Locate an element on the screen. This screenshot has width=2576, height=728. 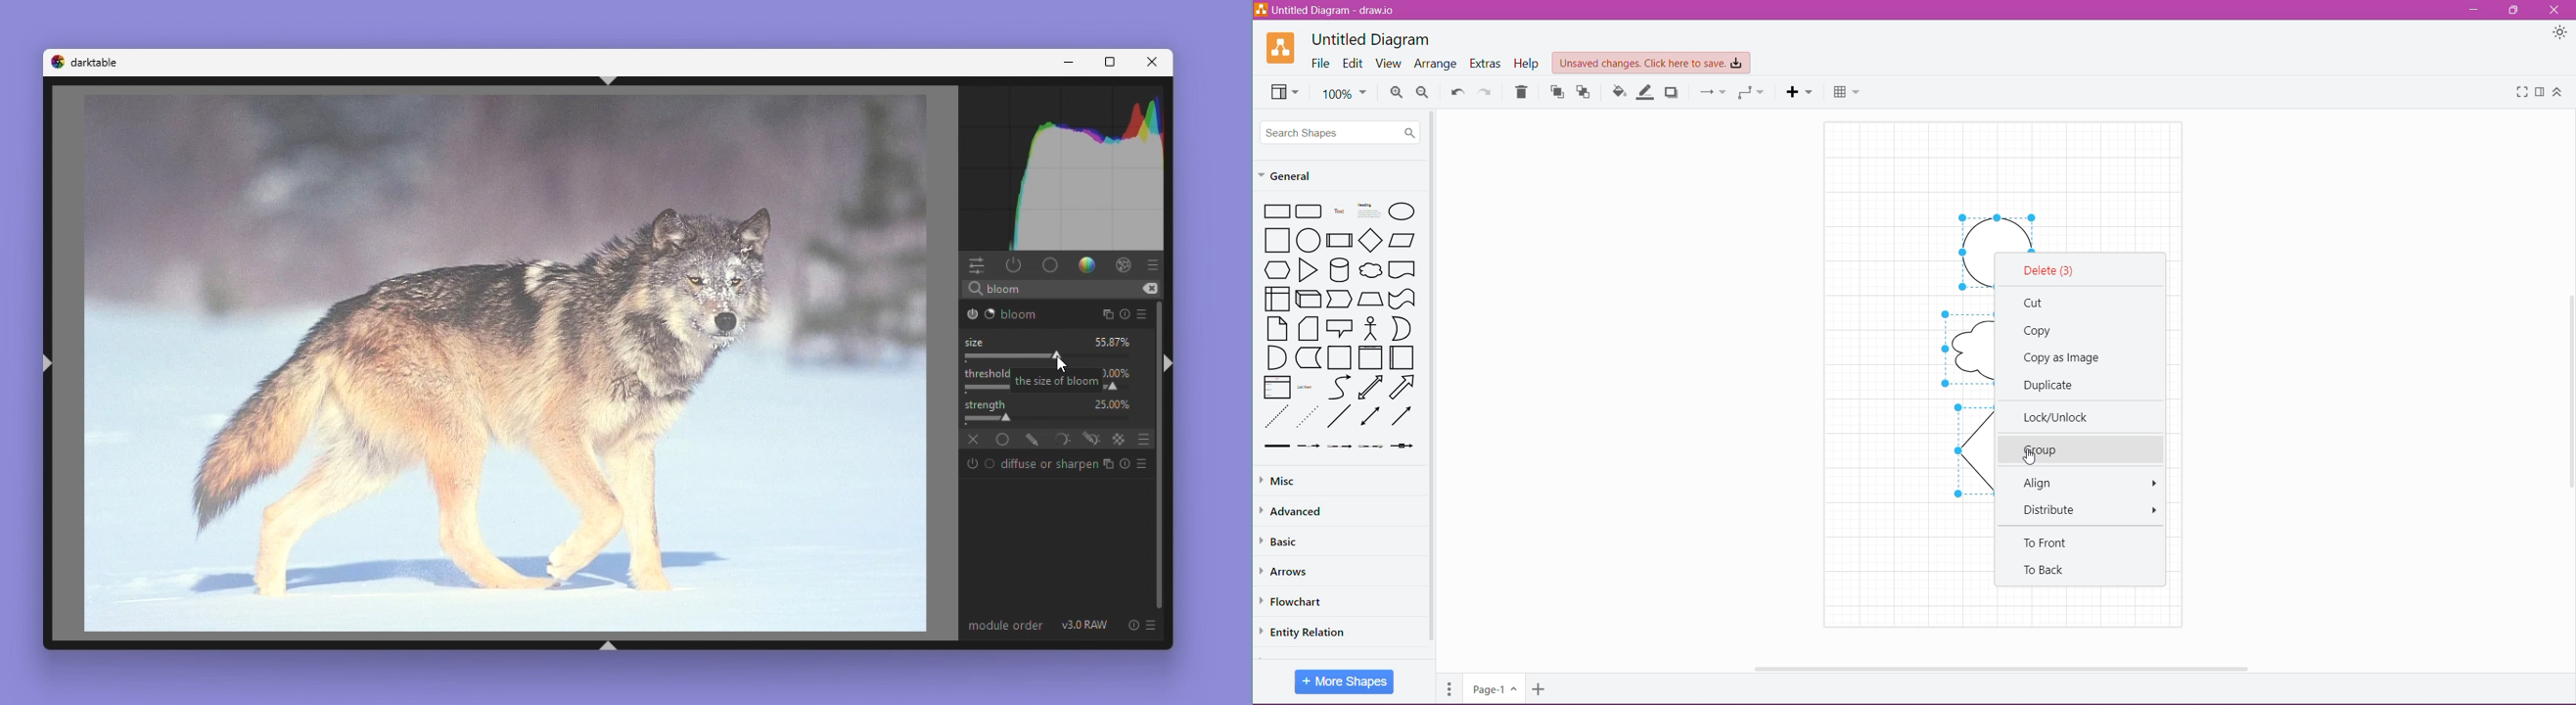
Cursor is located at coordinates (2030, 459).